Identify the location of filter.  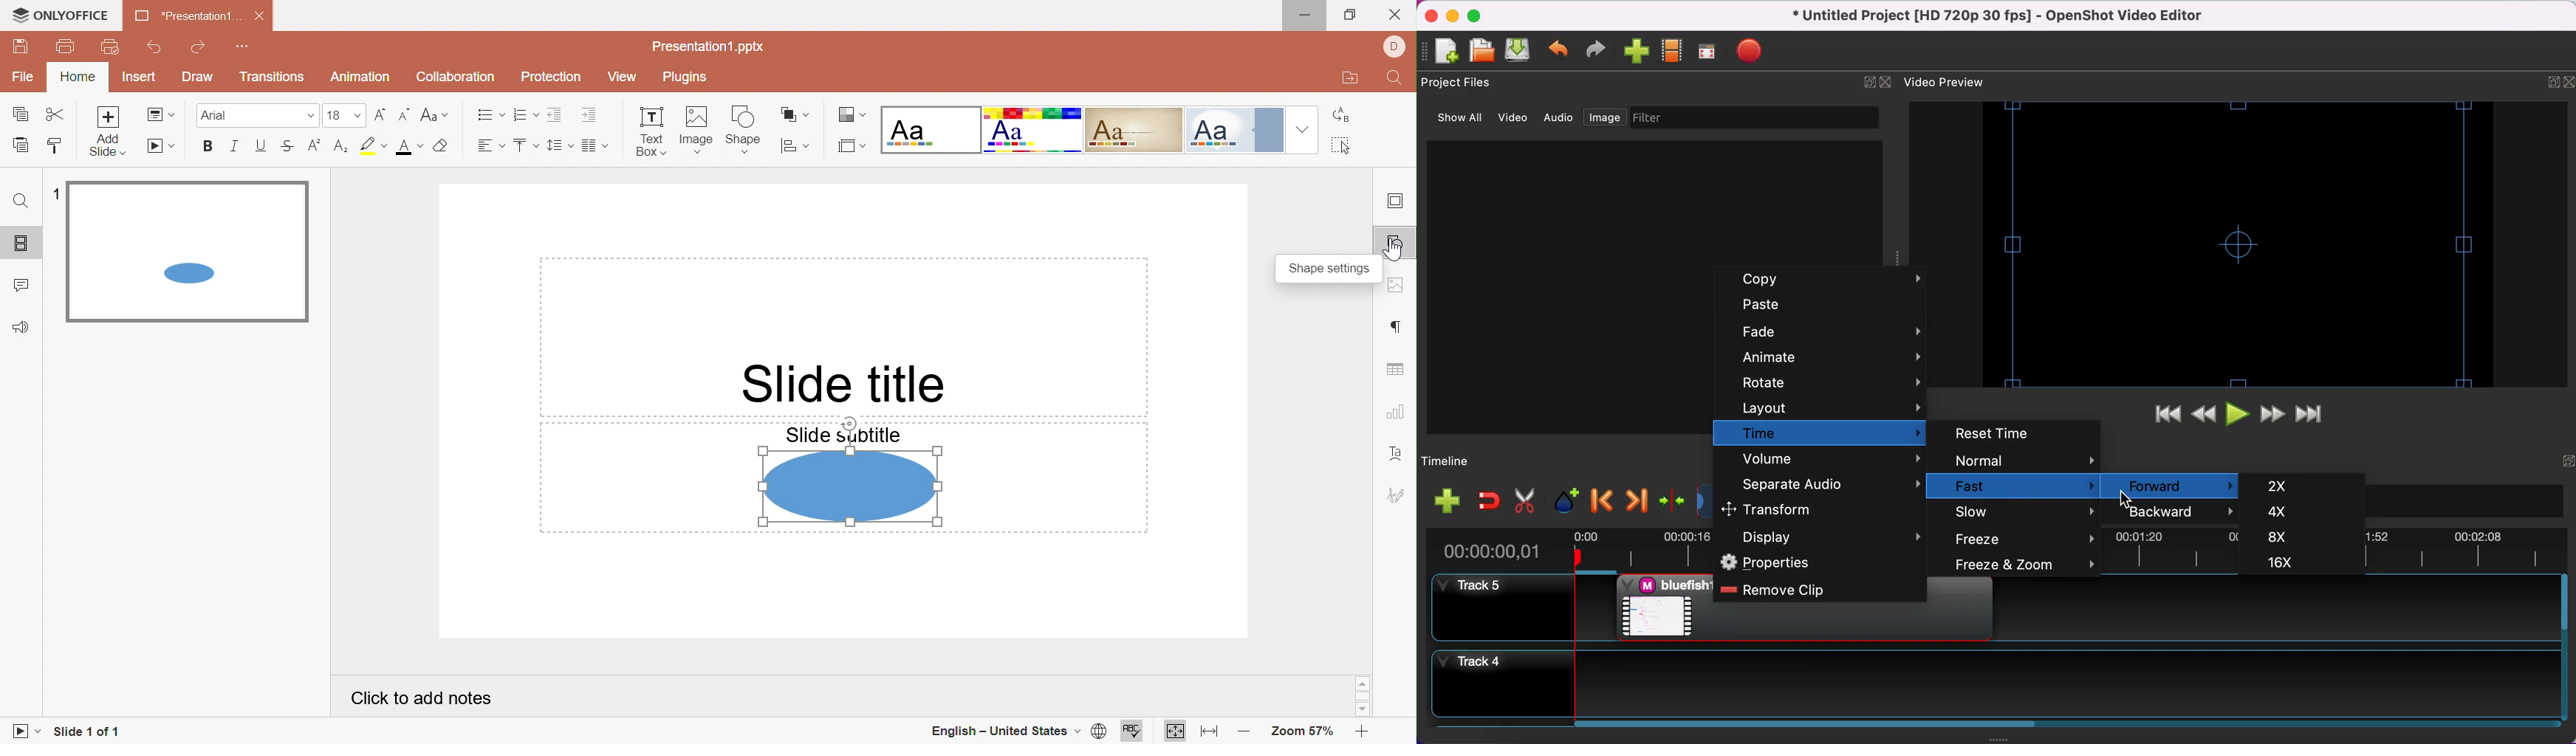
(1752, 118).